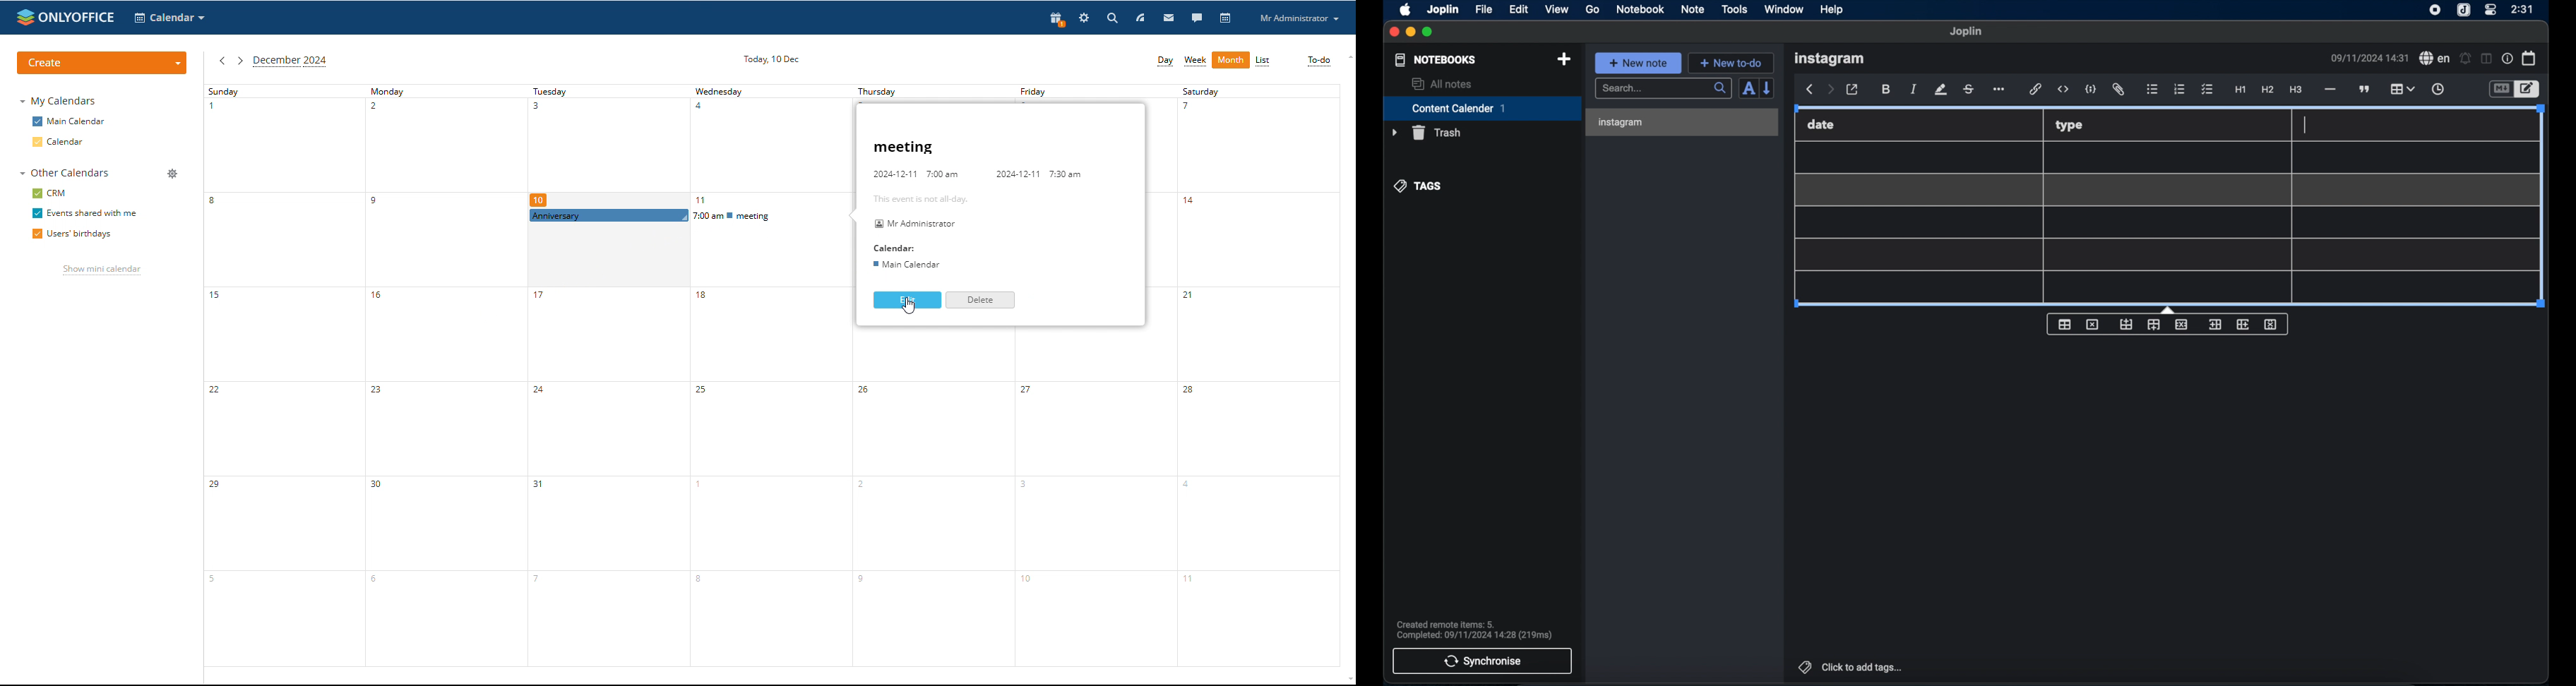 The height and width of the screenshot is (700, 2576). I want to click on 2024-12-11, so click(1015, 176).